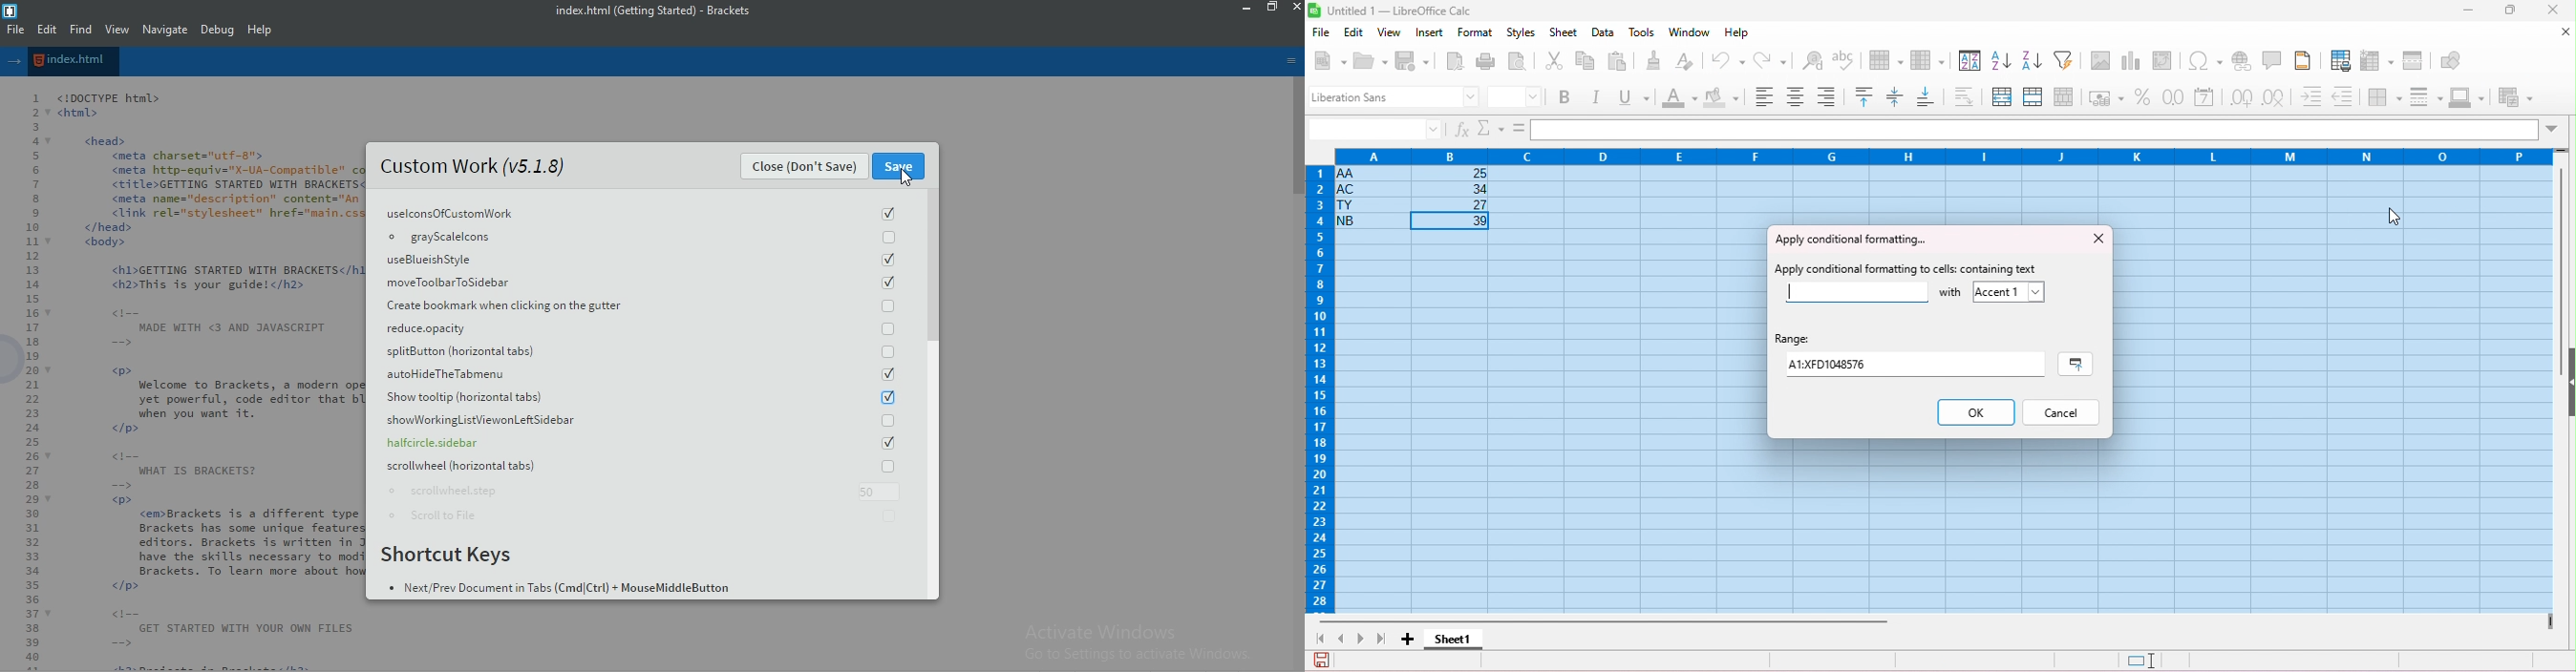 The height and width of the screenshot is (672, 2576). I want to click on restore, so click(1273, 8).